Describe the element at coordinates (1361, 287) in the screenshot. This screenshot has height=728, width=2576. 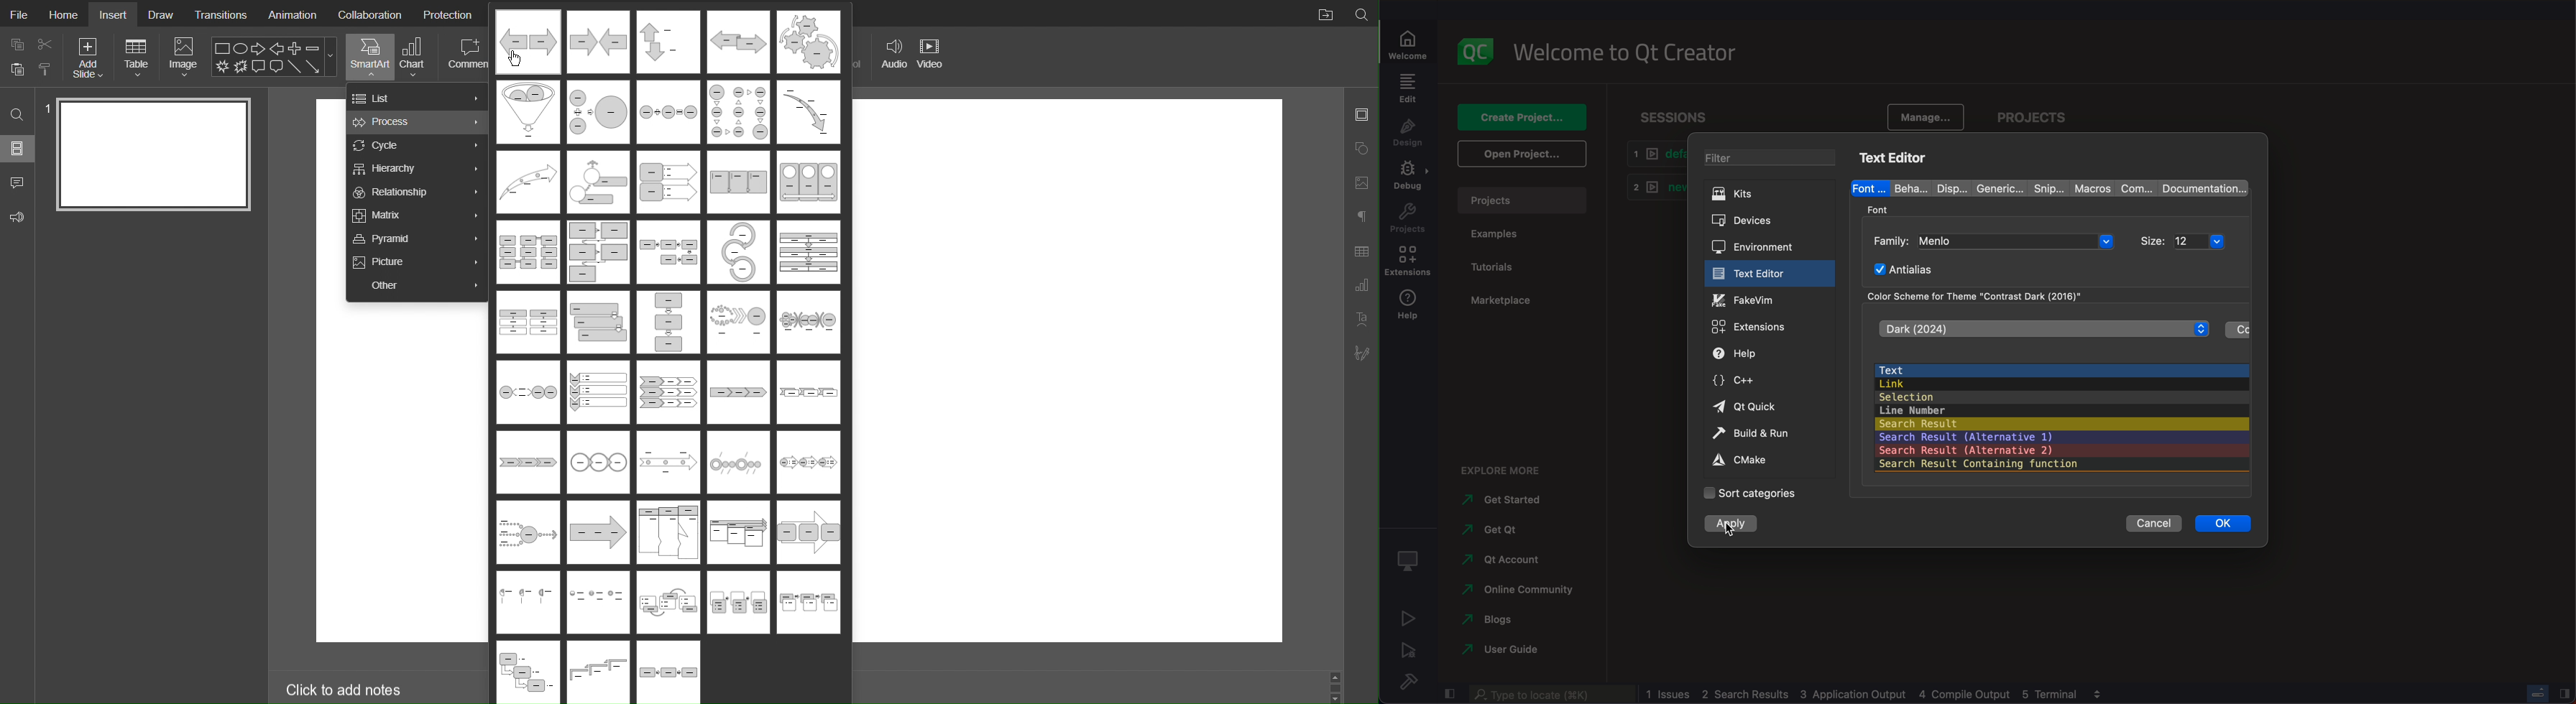
I see `Chart Settings` at that location.